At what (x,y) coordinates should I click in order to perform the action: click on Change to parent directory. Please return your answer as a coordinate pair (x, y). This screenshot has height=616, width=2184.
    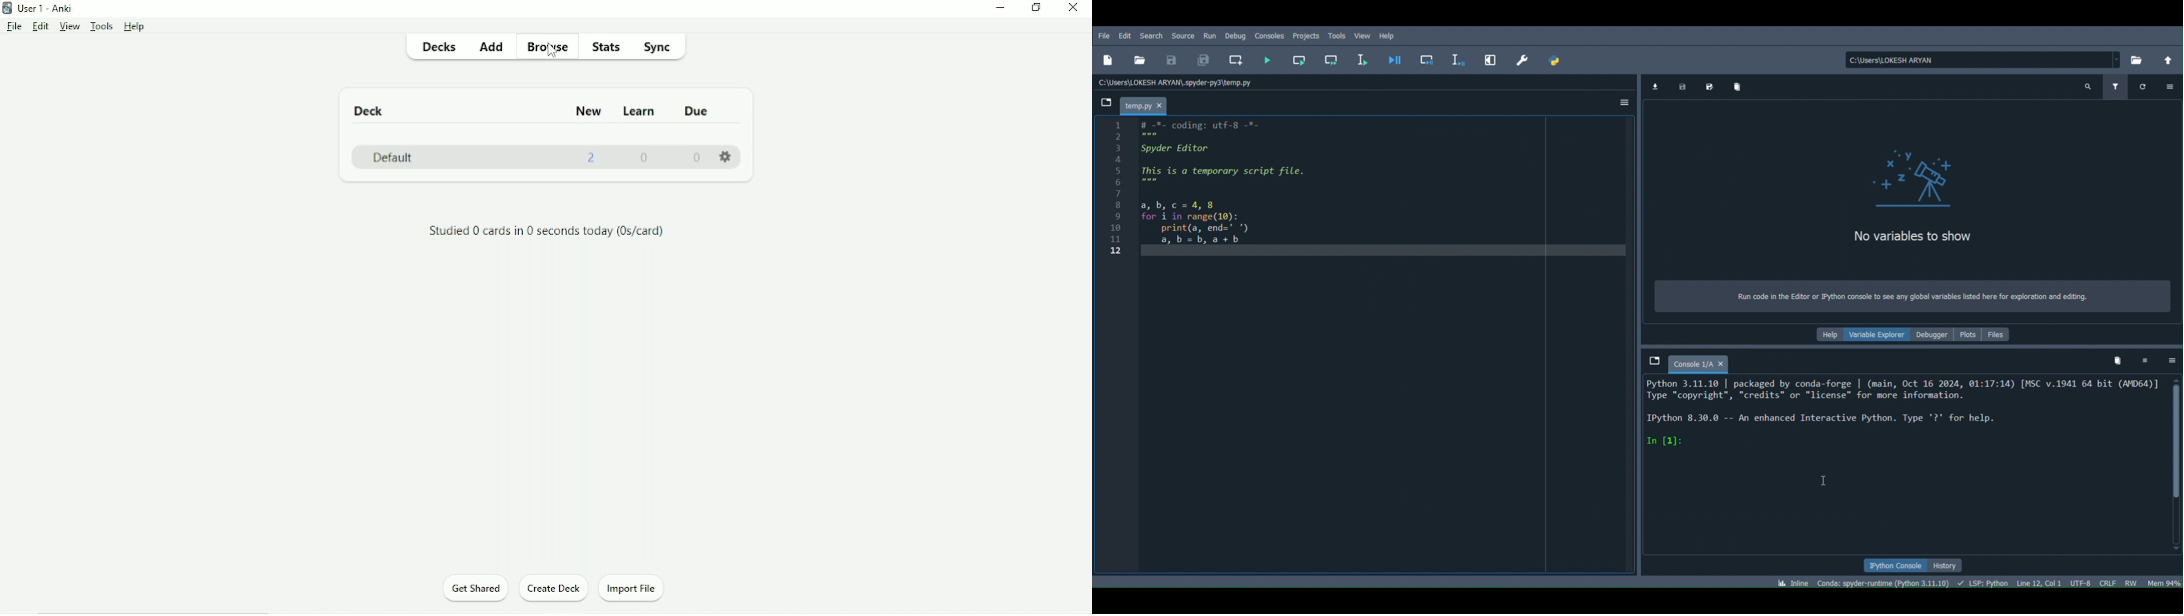
    Looking at the image, I should click on (2169, 59).